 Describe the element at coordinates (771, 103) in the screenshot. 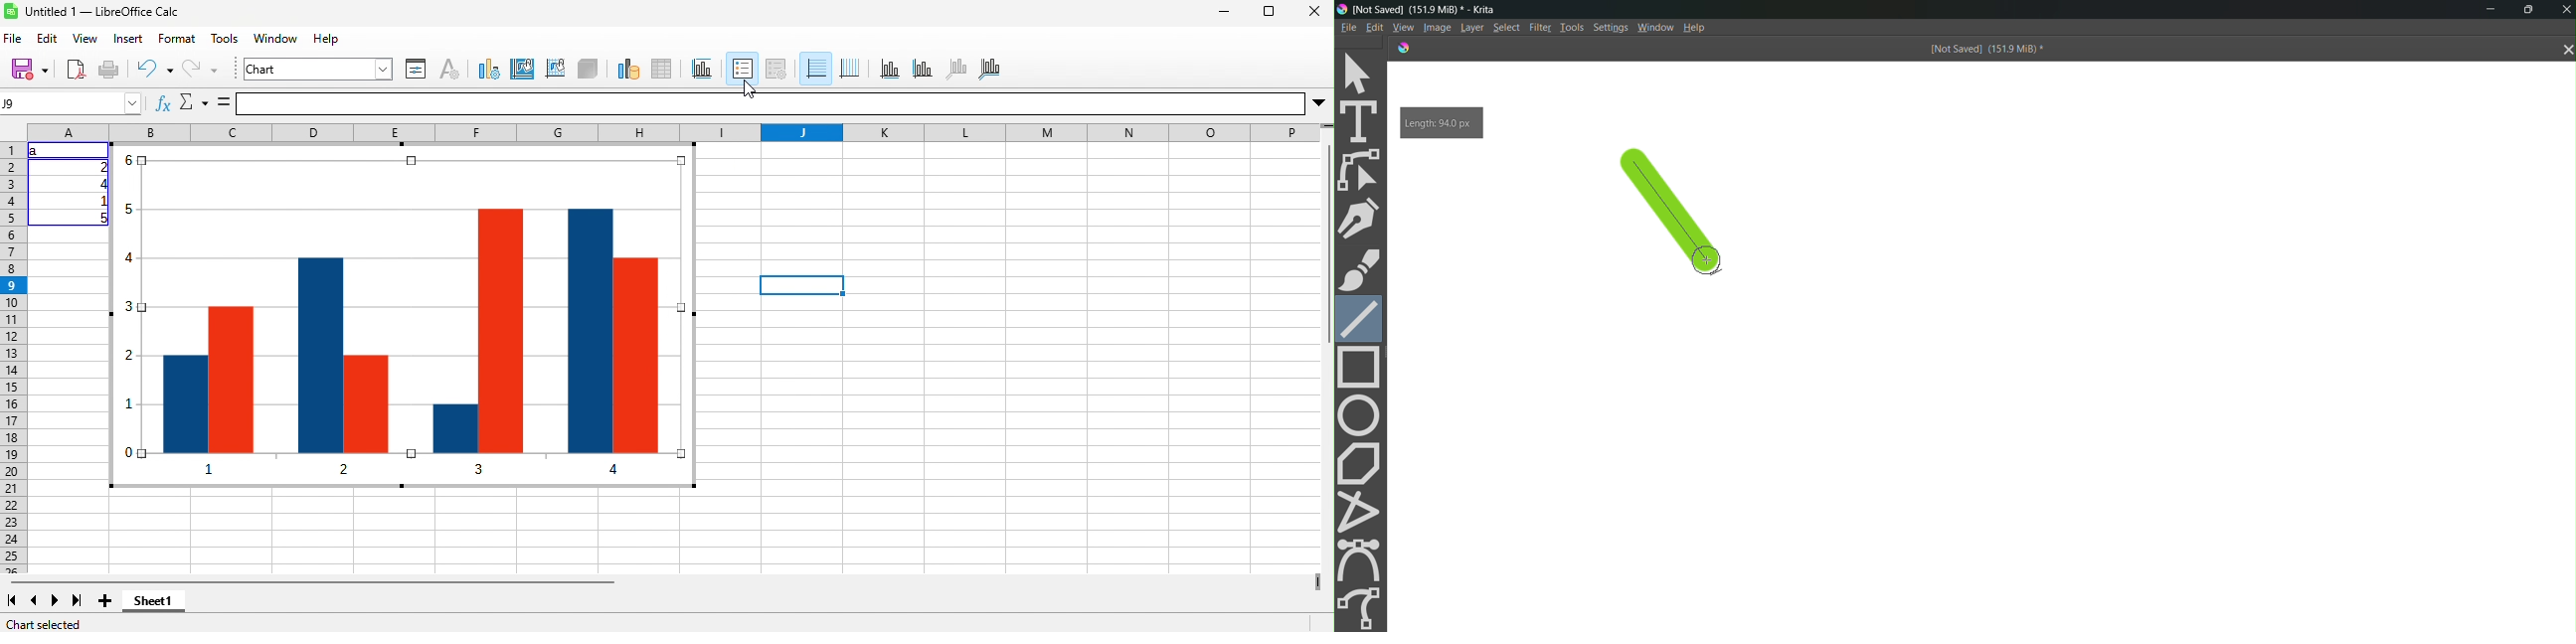

I see `formula bar` at that location.